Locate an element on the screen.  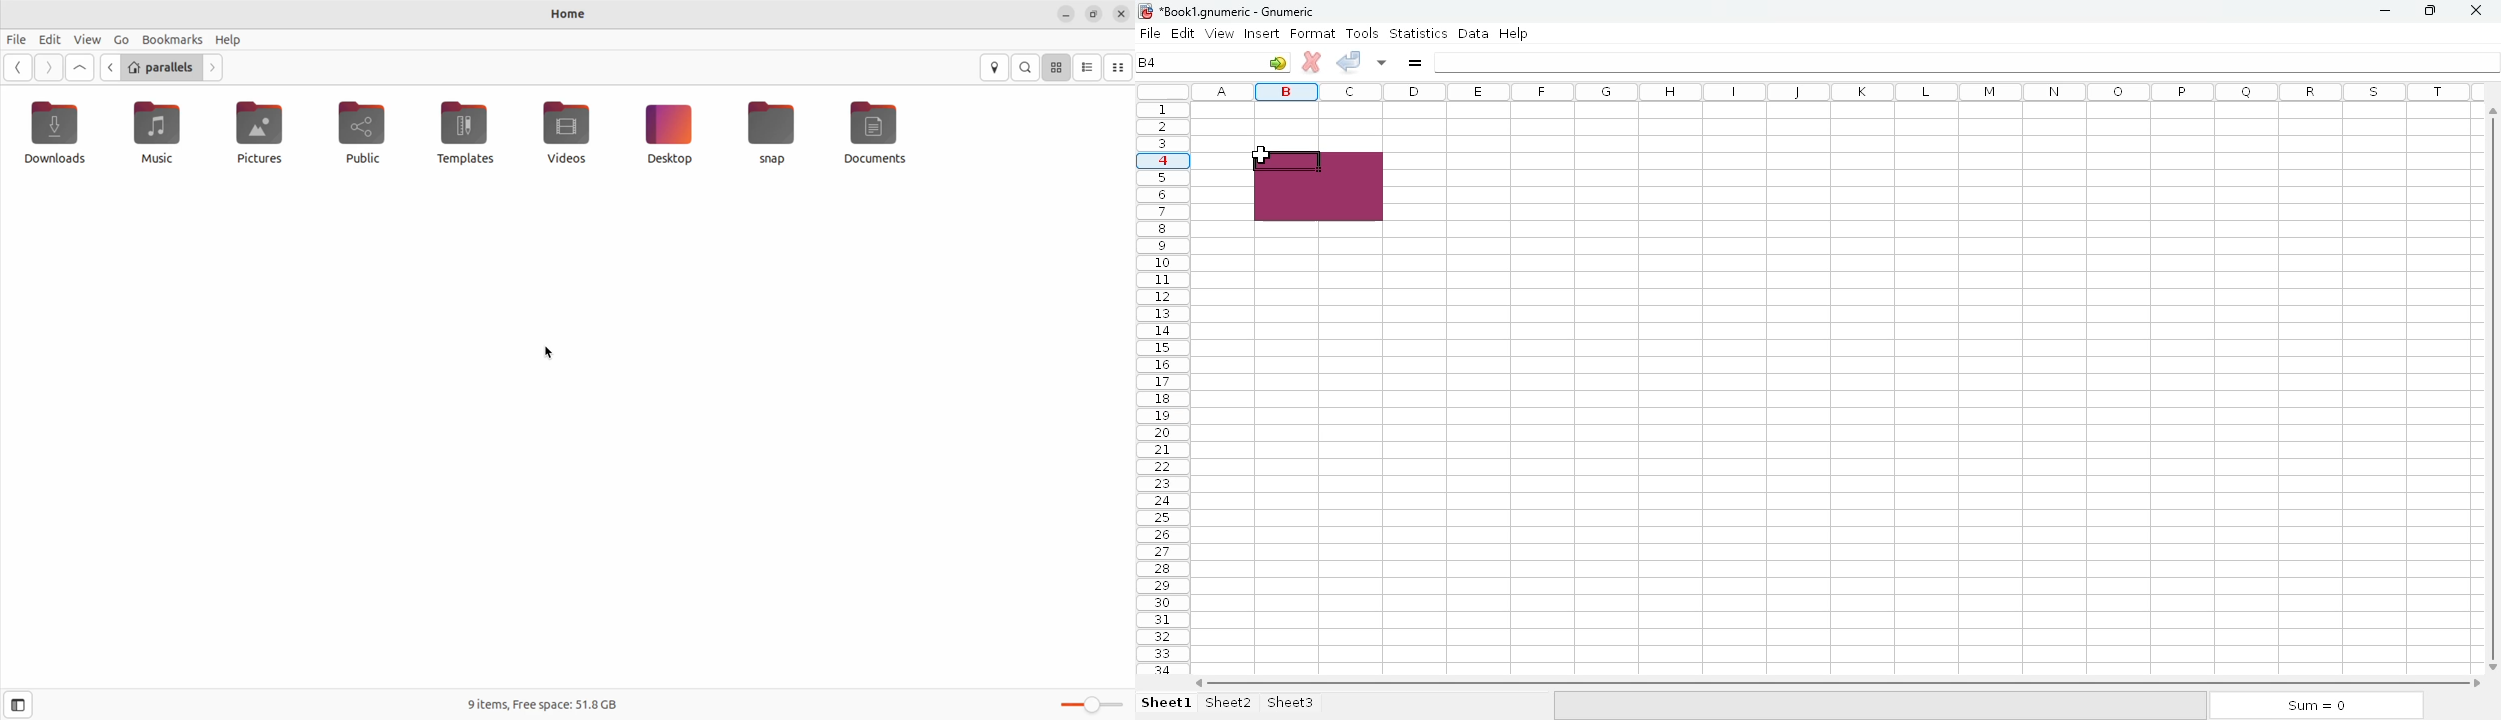
search is located at coordinates (1026, 68).